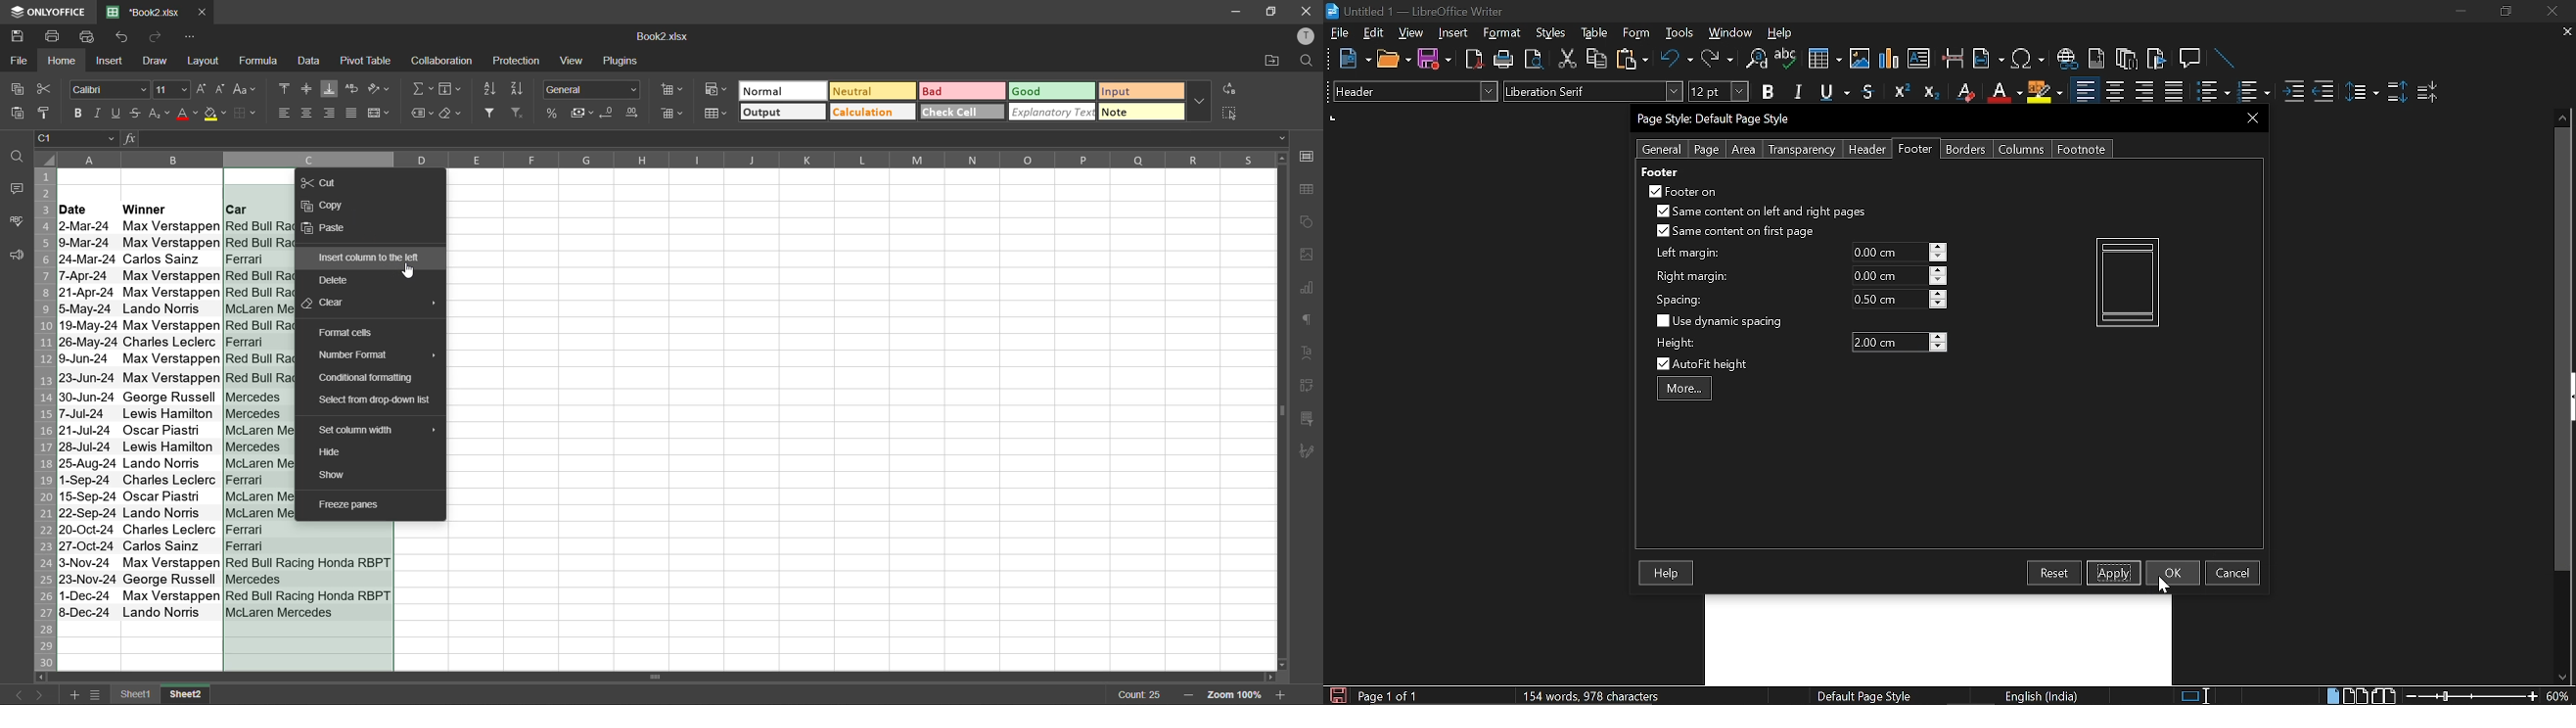  What do you see at coordinates (314, 63) in the screenshot?
I see `data` at bounding box center [314, 63].